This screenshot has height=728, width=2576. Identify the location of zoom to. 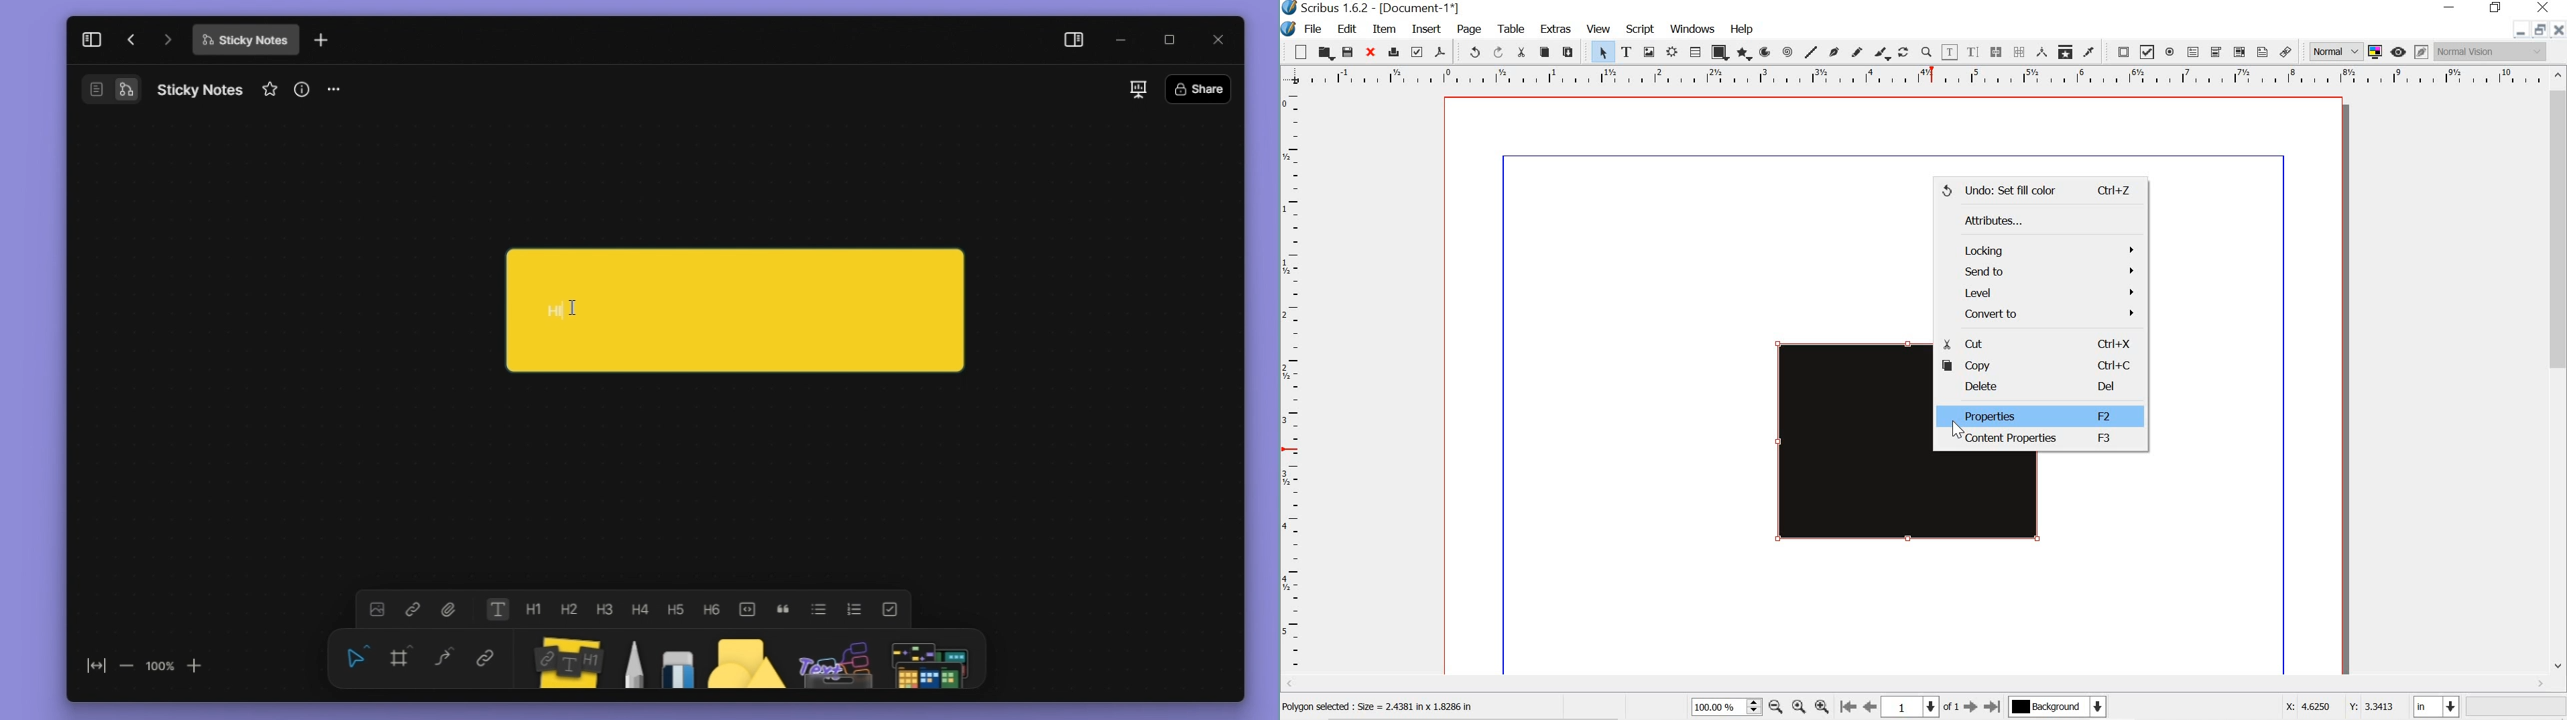
(1798, 707).